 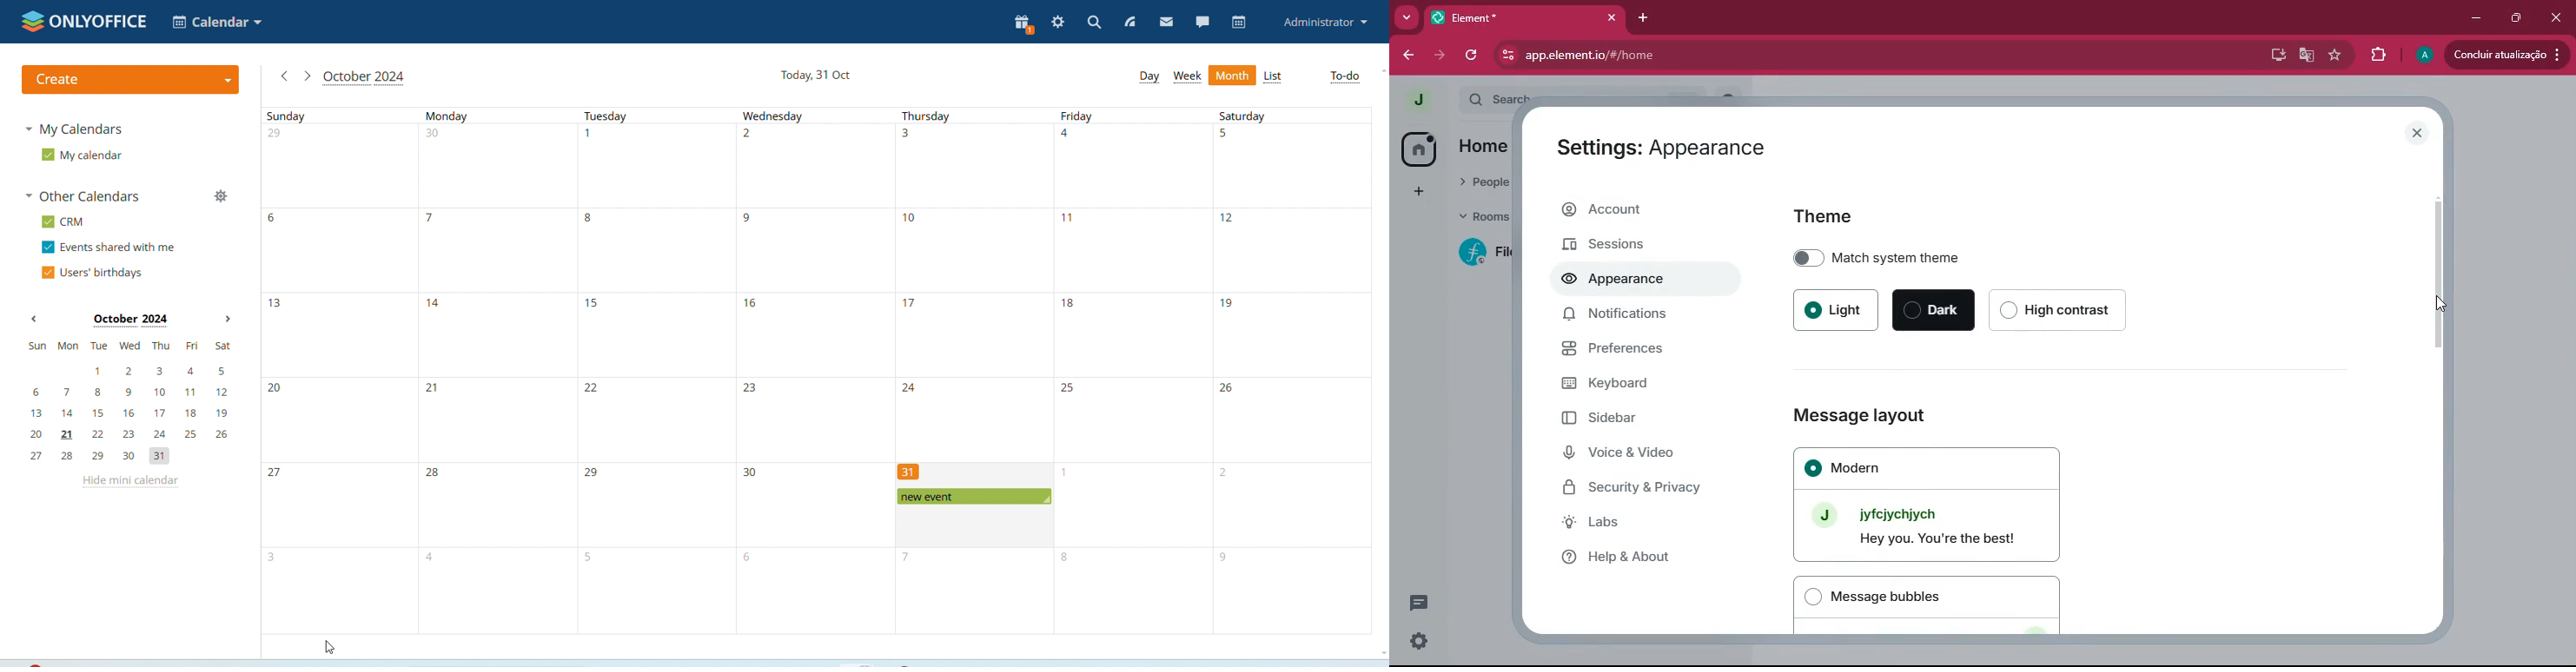 What do you see at coordinates (814, 75) in the screenshot?
I see `today, 31 oct` at bounding box center [814, 75].